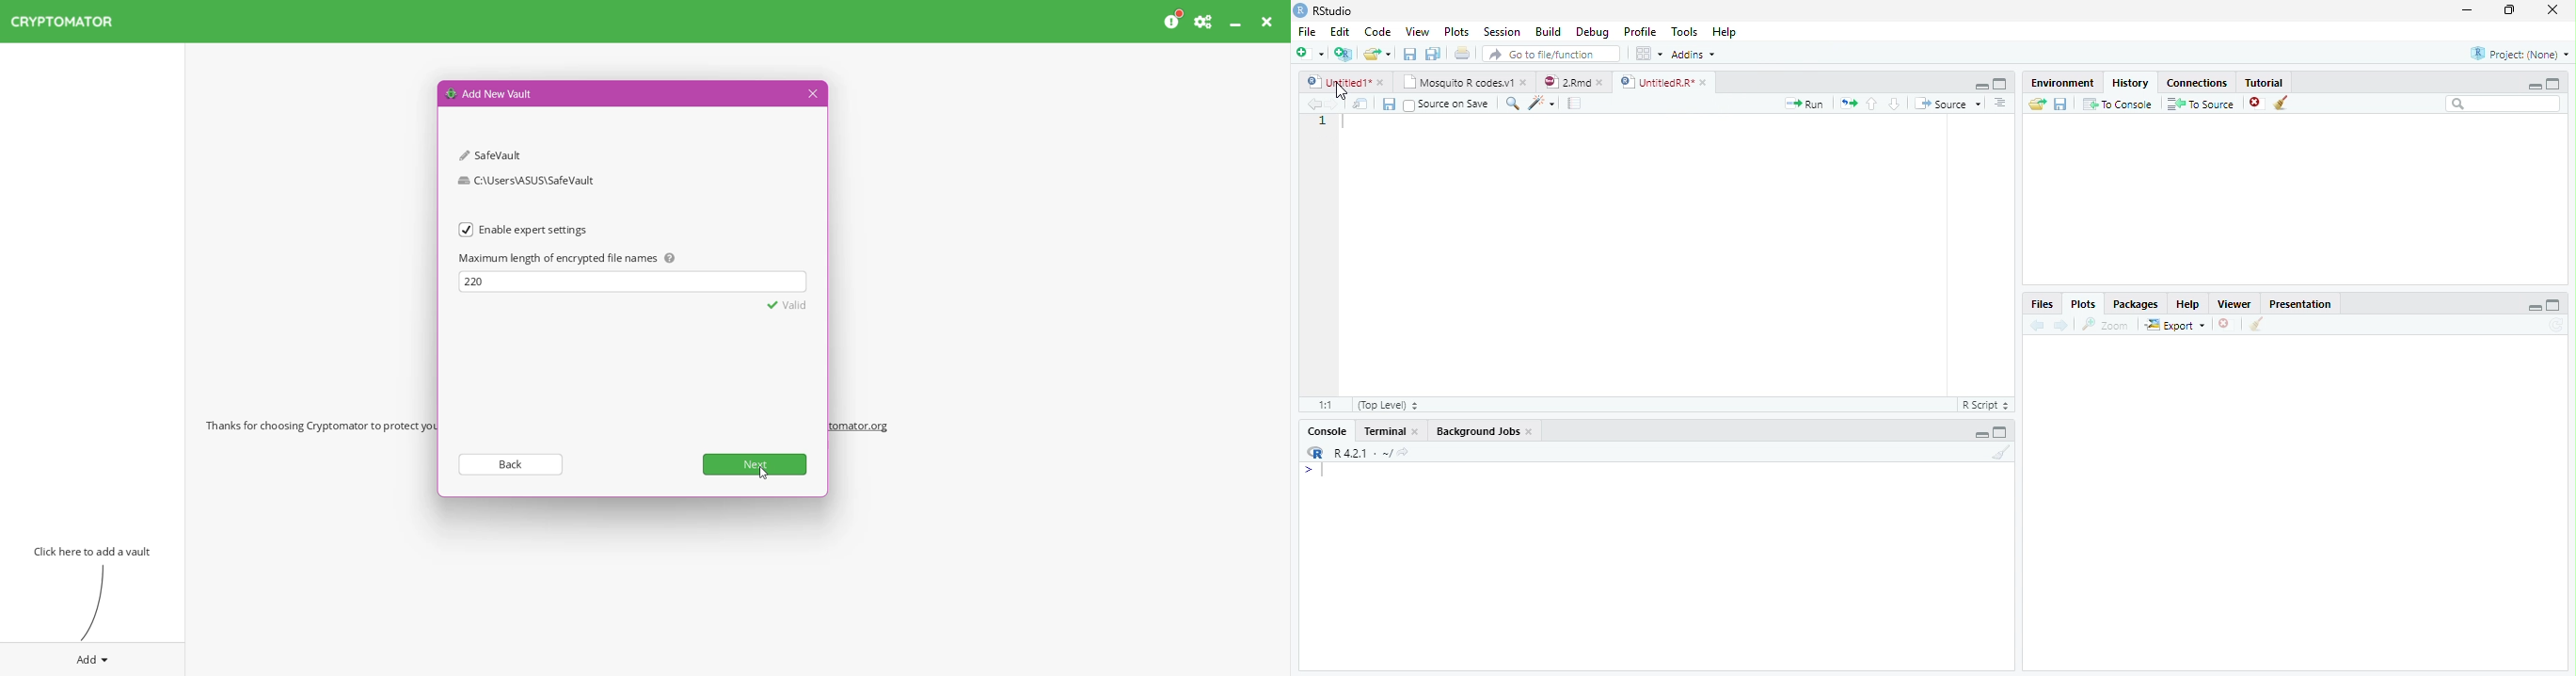 This screenshot has height=700, width=2576. I want to click on Clean, so click(1999, 453).